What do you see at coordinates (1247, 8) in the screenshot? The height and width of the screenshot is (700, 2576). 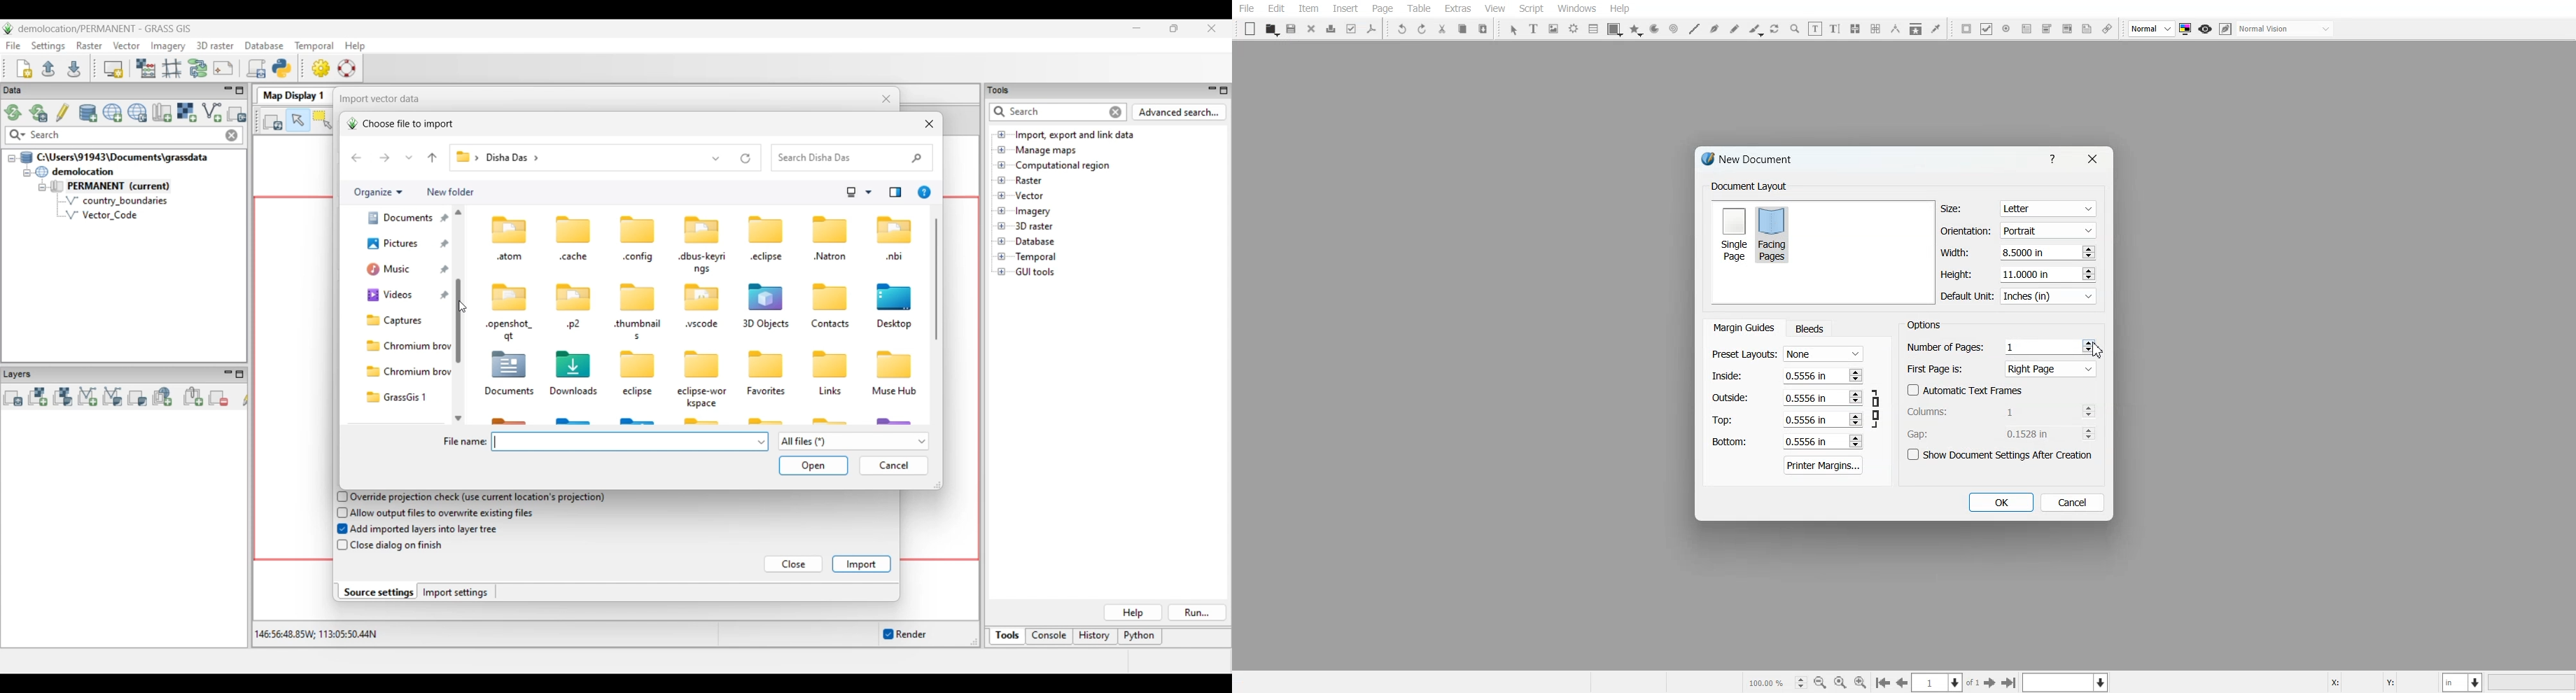 I see `File` at bounding box center [1247, 8].